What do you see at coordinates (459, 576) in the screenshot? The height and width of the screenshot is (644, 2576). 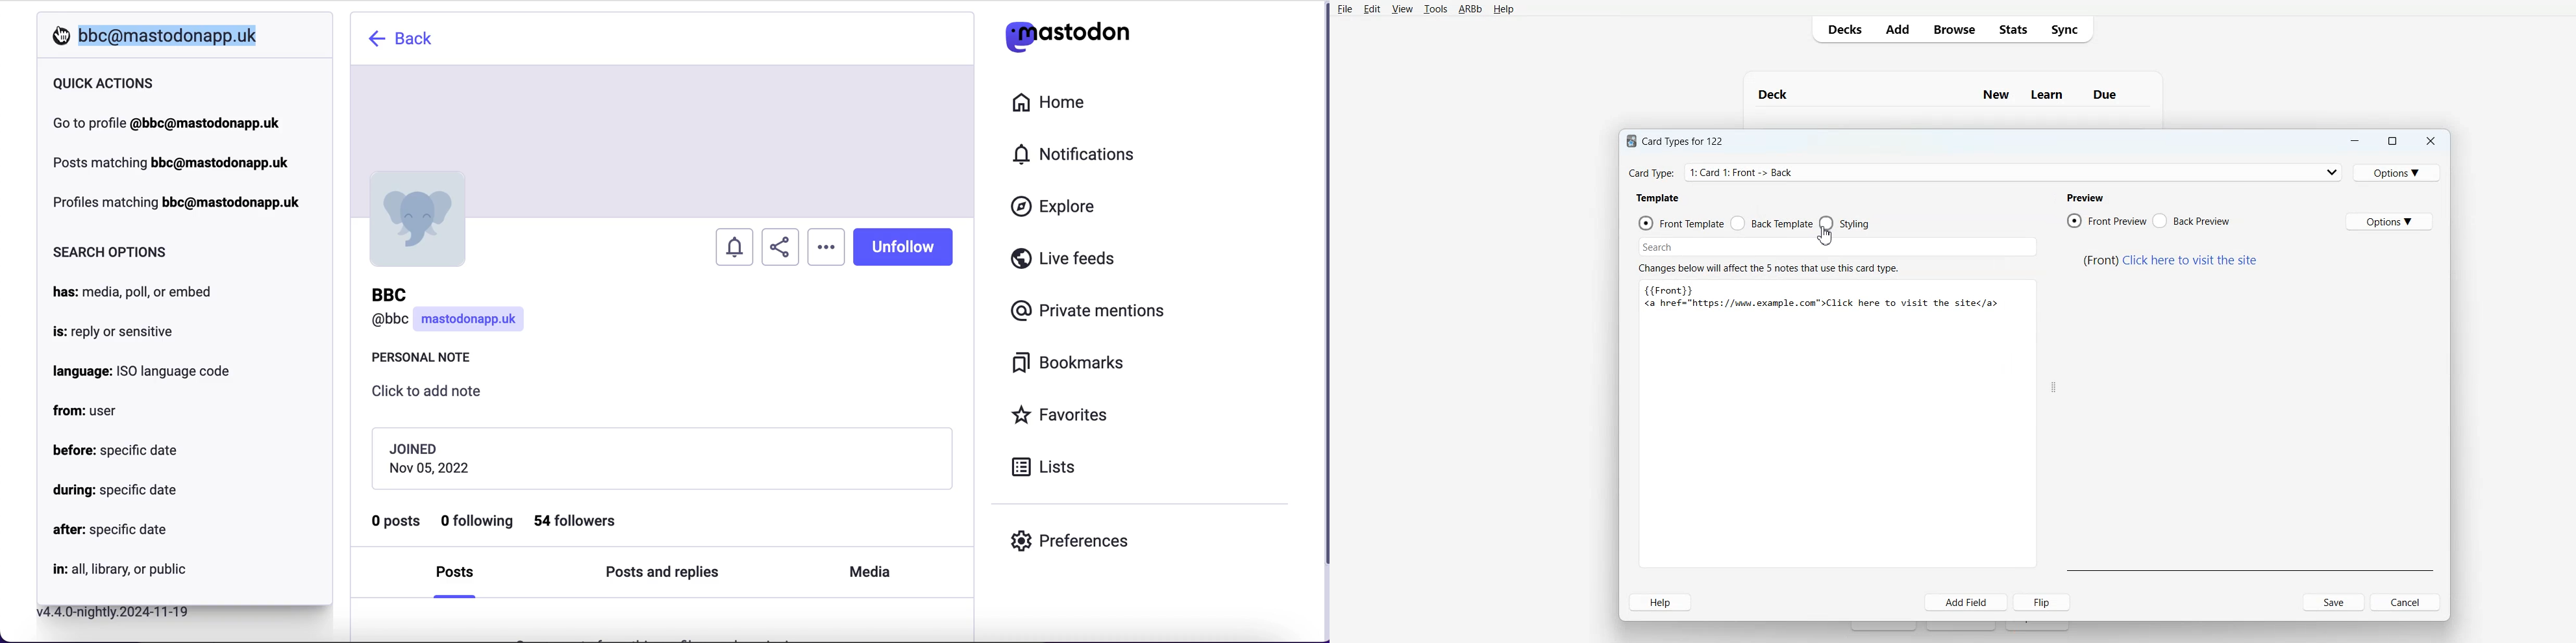 I see `posts` at bounding box center [459, 576].